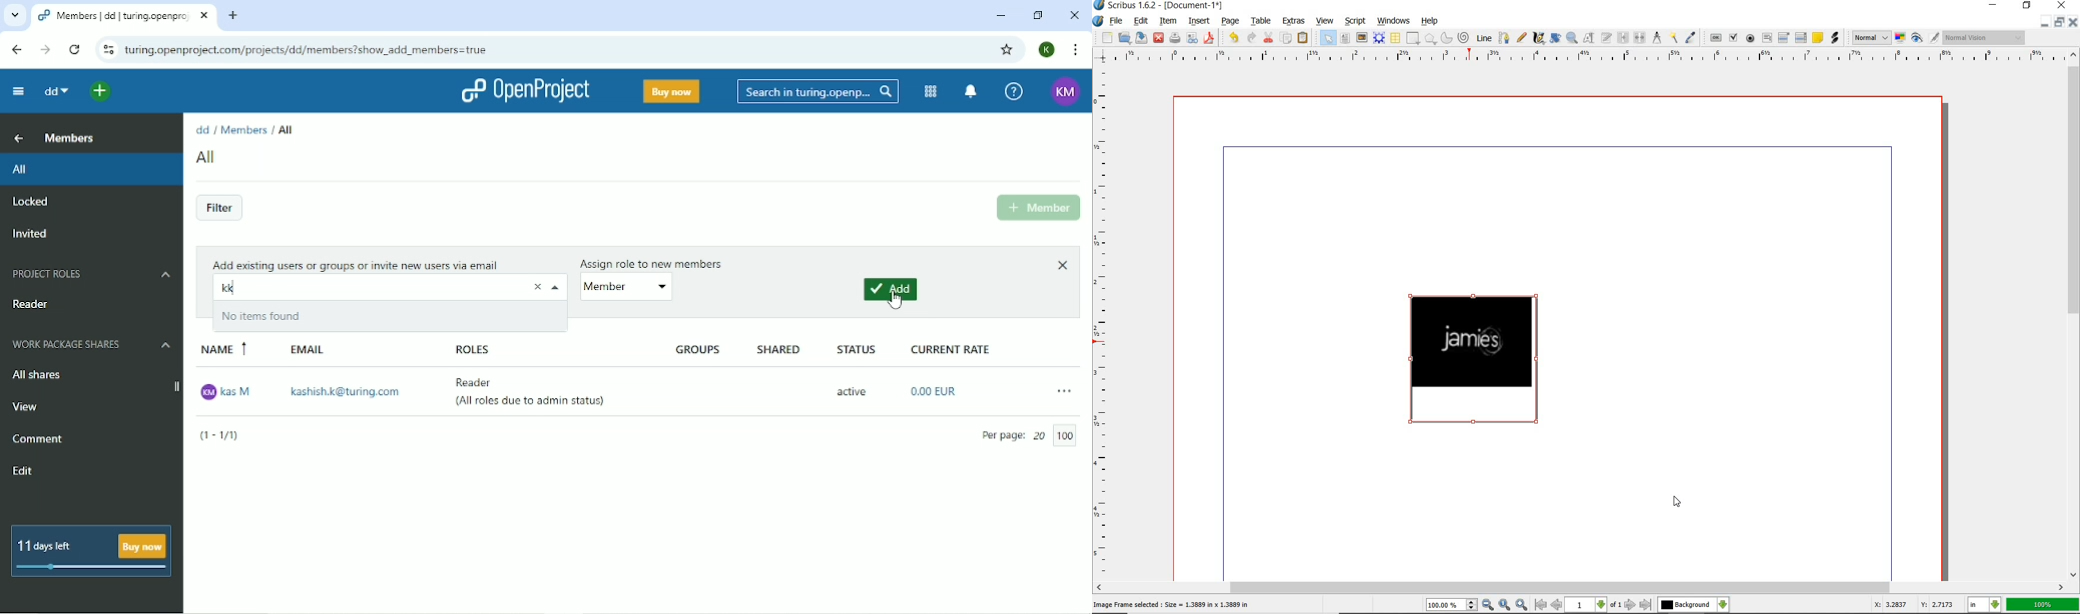  Describe the element at coordinates (532, 405) in the screenshot. I see `(All roles due to admin status)` at that location.